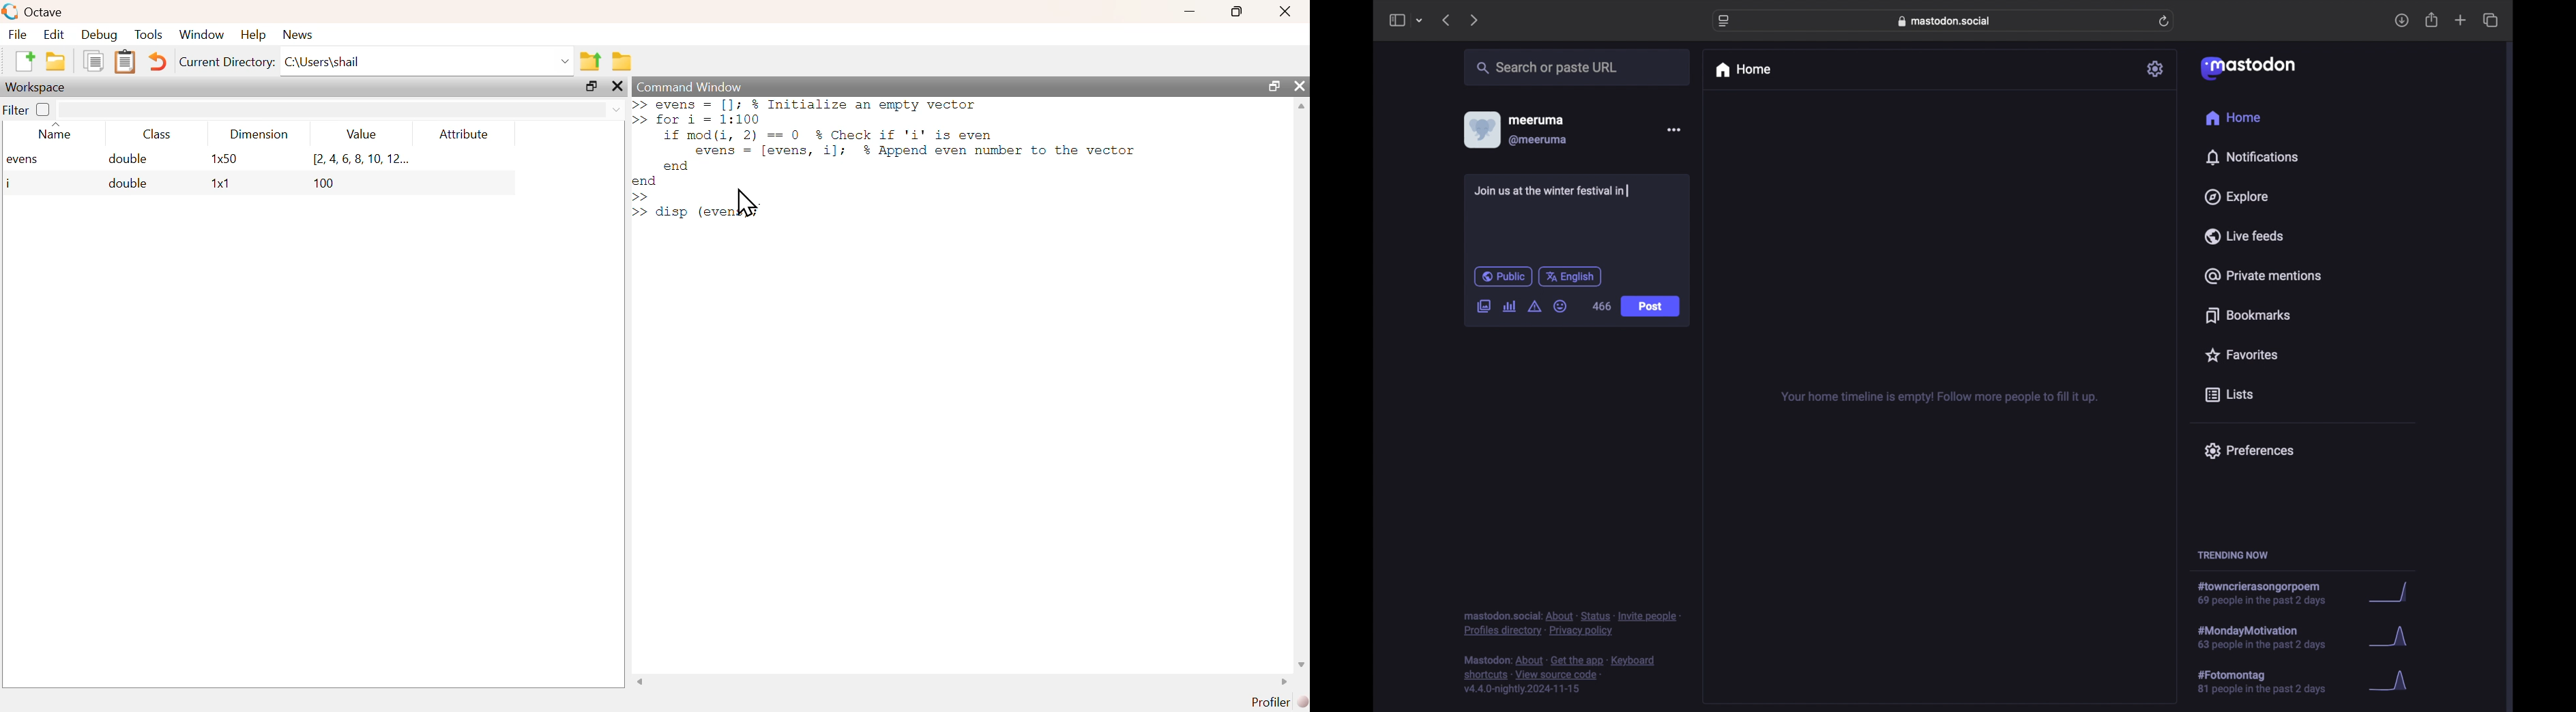 This screenshot has height=728, width=2576. Describe the element at coordinates (203, 35) in the screenshot. I see `window` at that location.